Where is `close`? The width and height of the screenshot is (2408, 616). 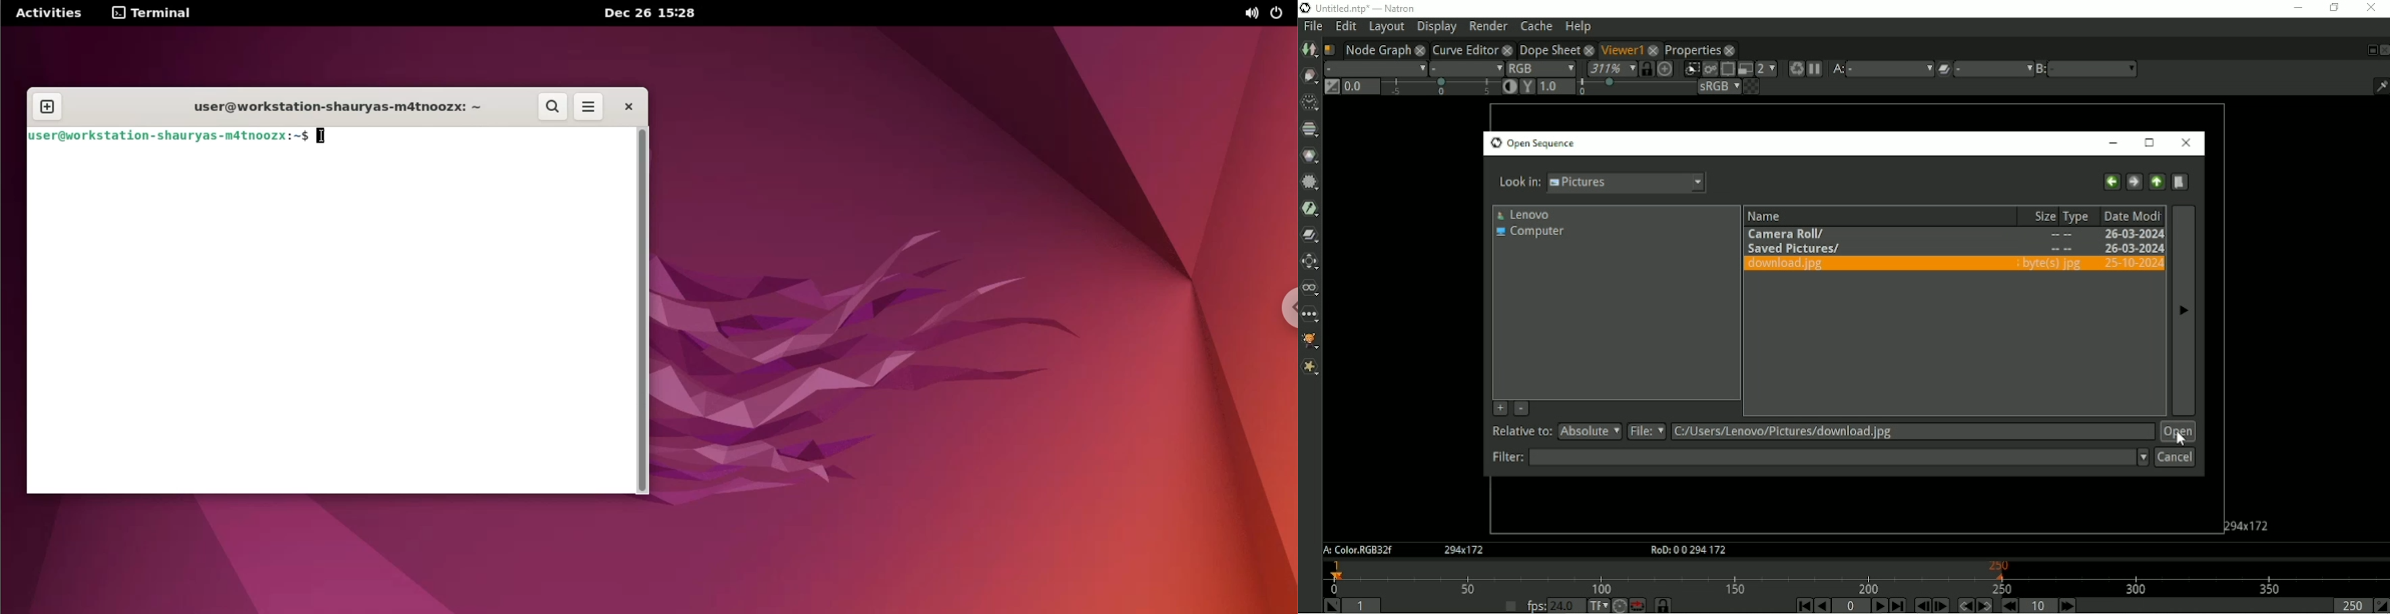 close is located at coordinates (1588, 49).